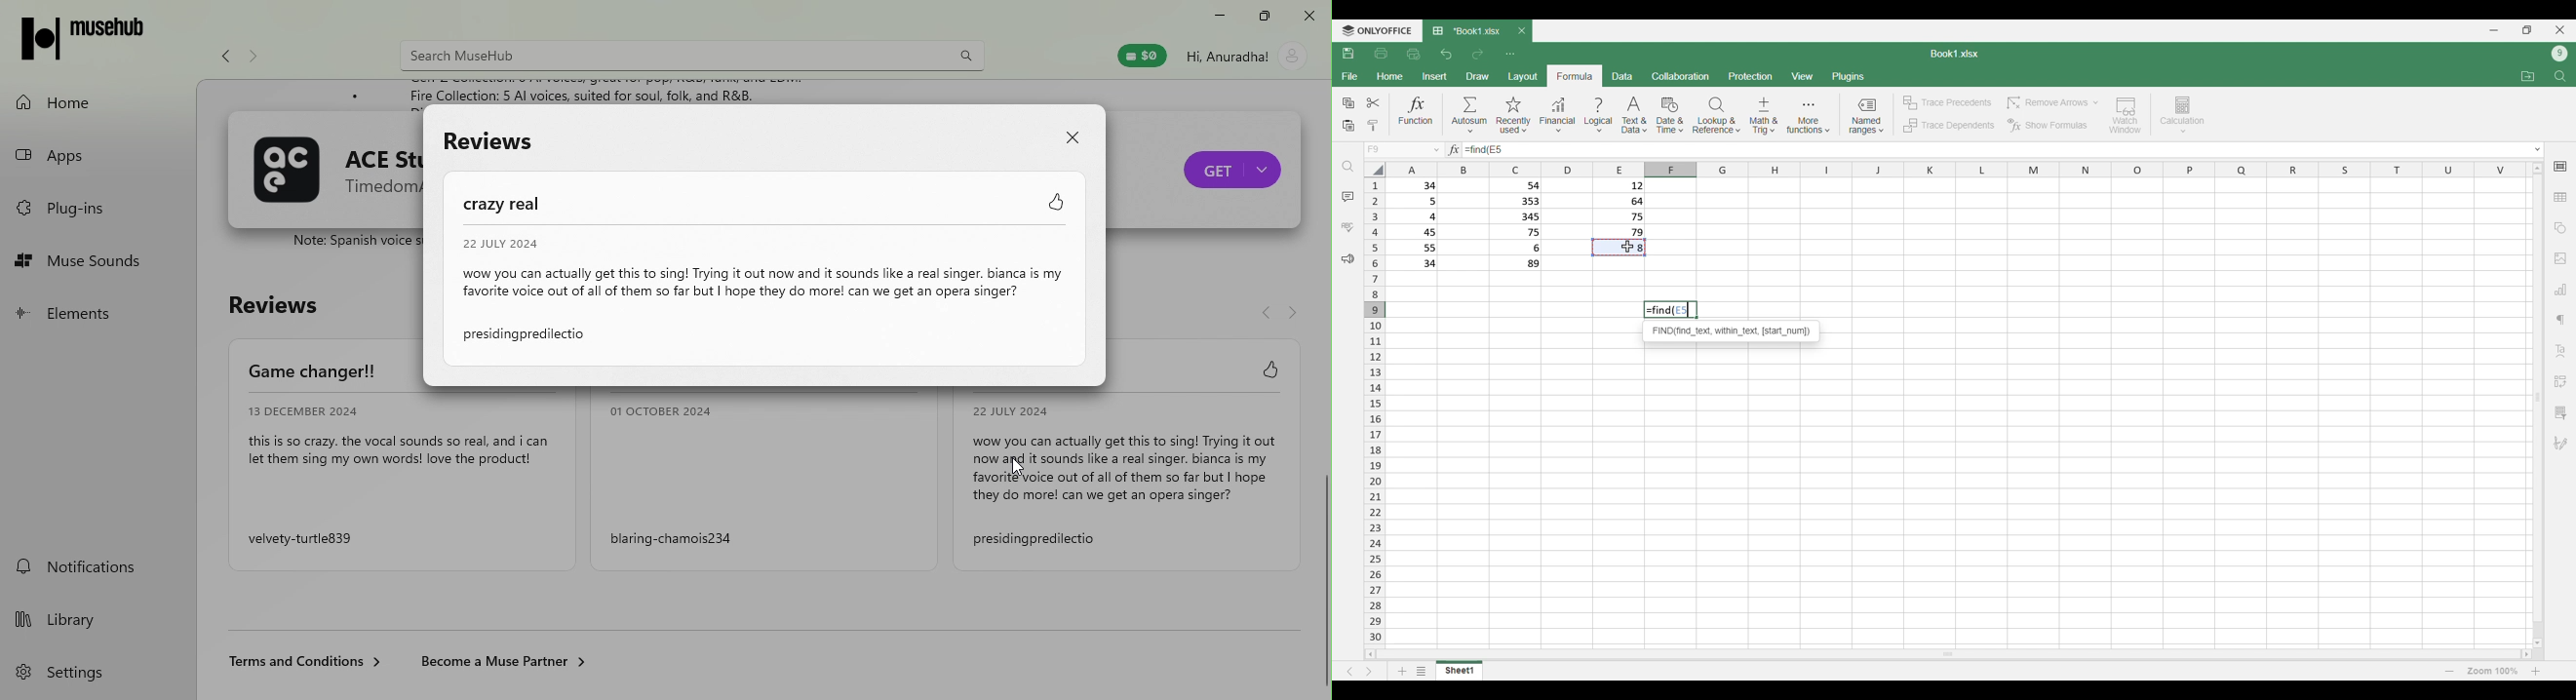 This screenshot has width=2576, height=700. Describe the element at coordinates (1953, 170) in the screenshot. I see `Indicates columns` at that location.